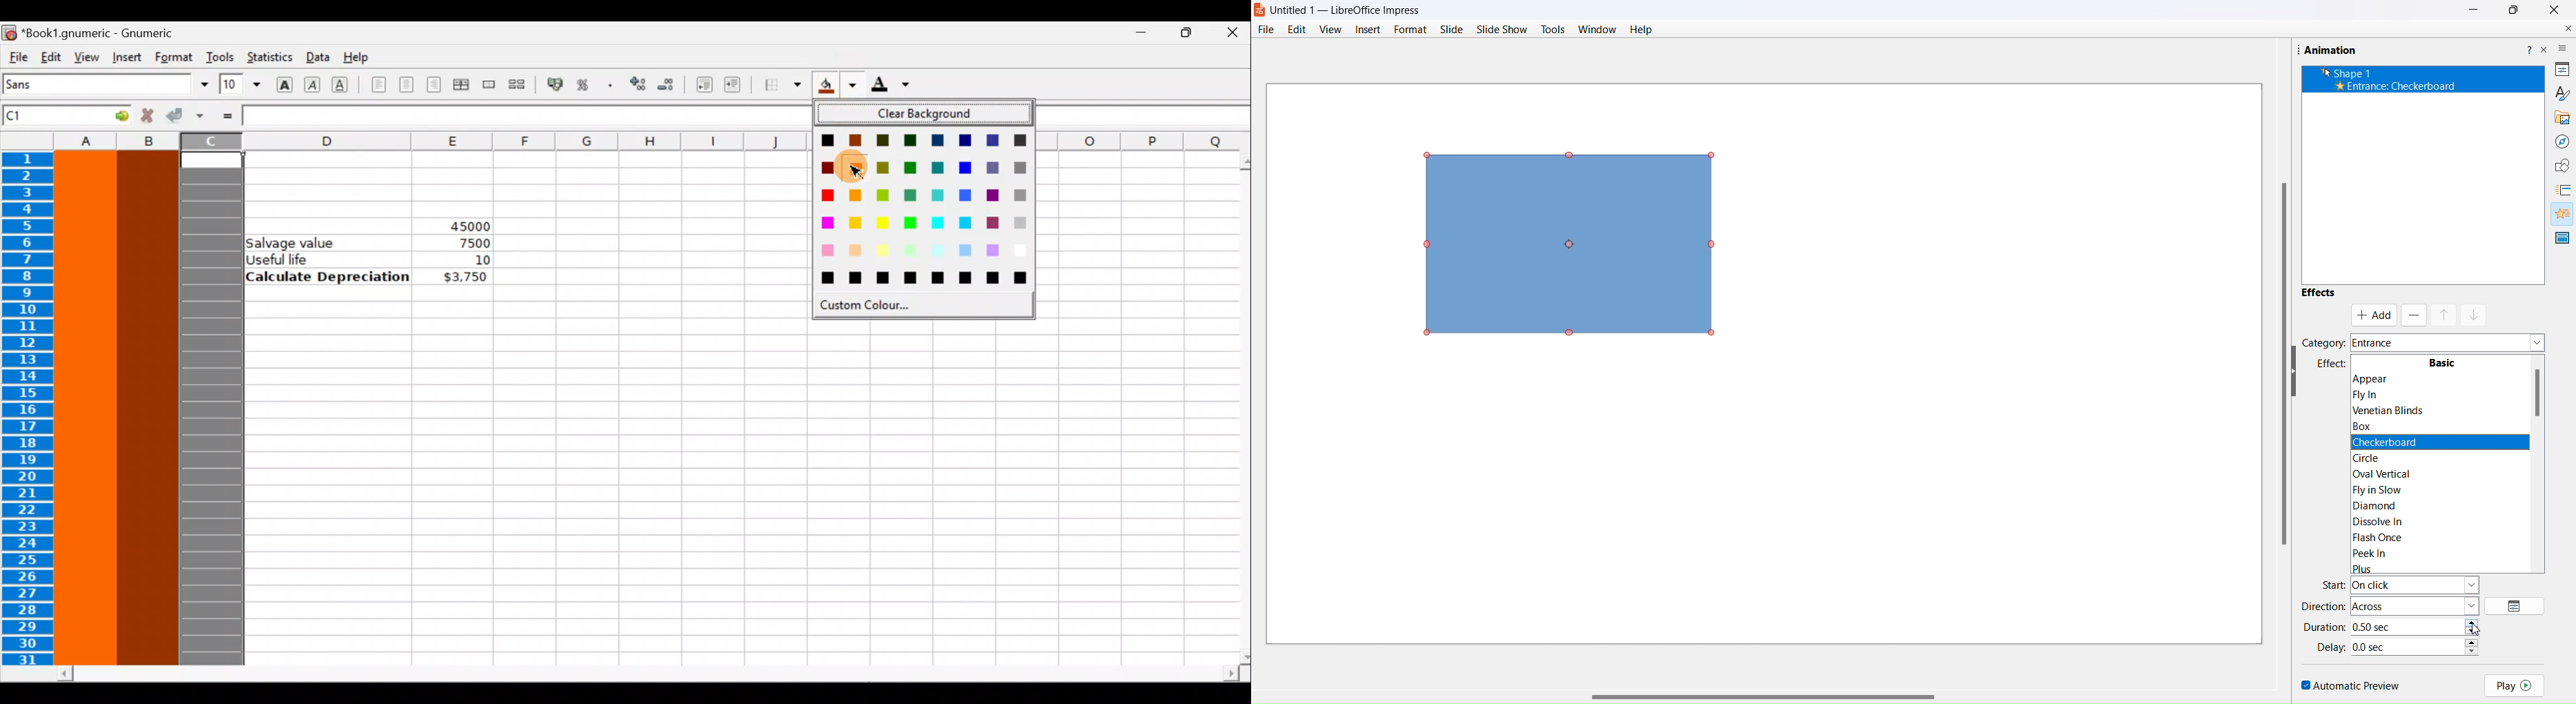 The width and height of the screenshot is (2576, 728). Describe the element at coordinates (729, 486) in the screenshot. I see `Cells` at that location.